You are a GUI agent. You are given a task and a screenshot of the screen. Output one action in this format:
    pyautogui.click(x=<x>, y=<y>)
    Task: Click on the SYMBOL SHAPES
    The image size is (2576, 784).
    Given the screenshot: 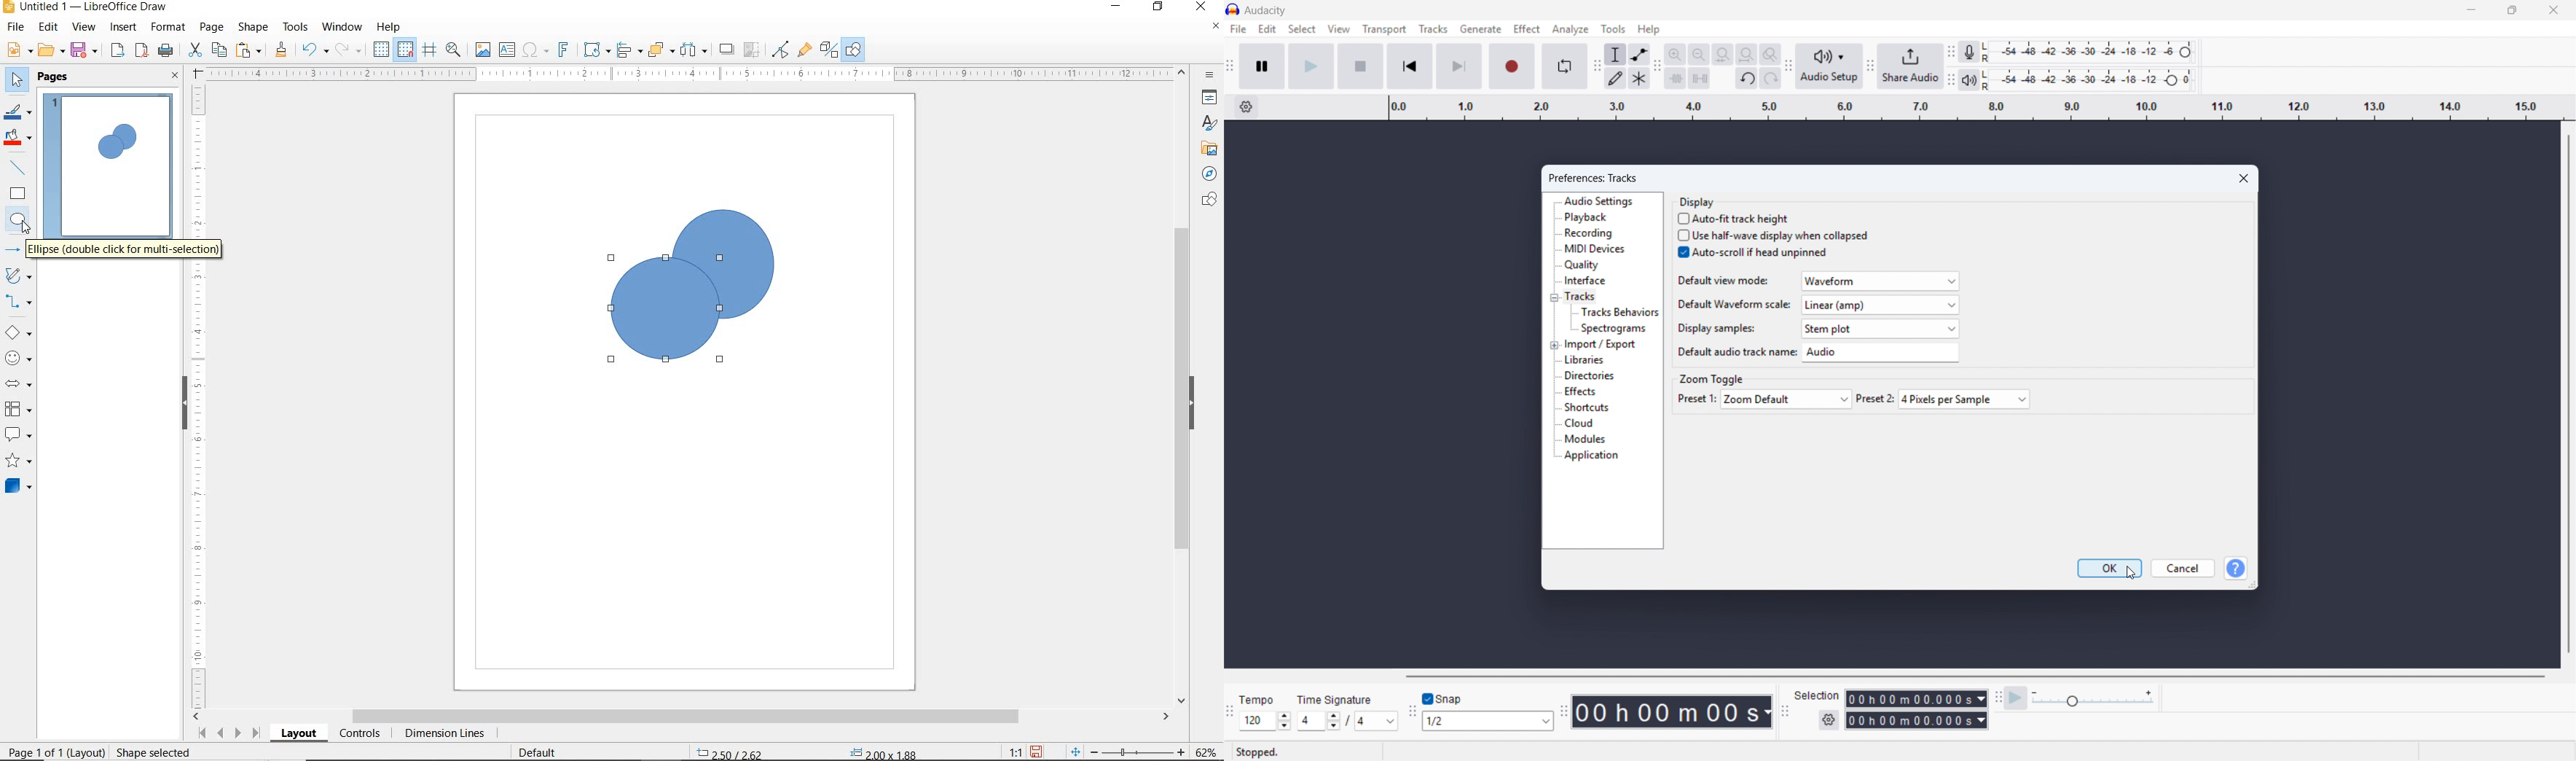 What is the action you would take?
    pyautogui.click(x=19, y=358)
    